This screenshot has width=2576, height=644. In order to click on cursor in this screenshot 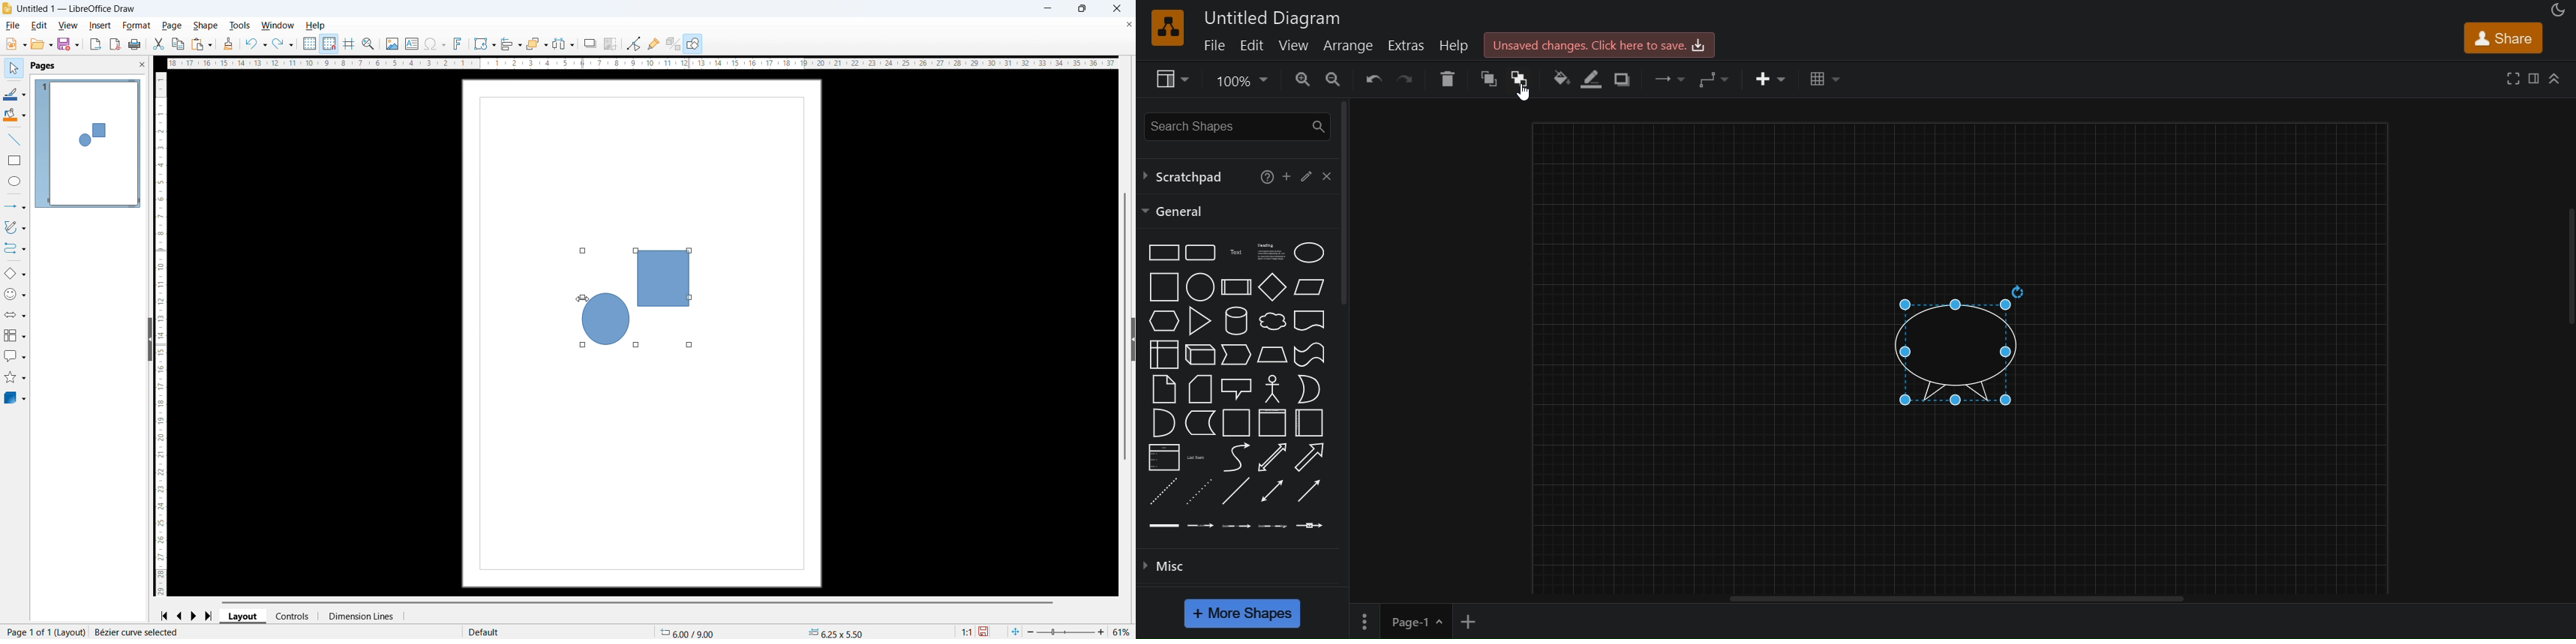, I will do `click(1524, 92)`.